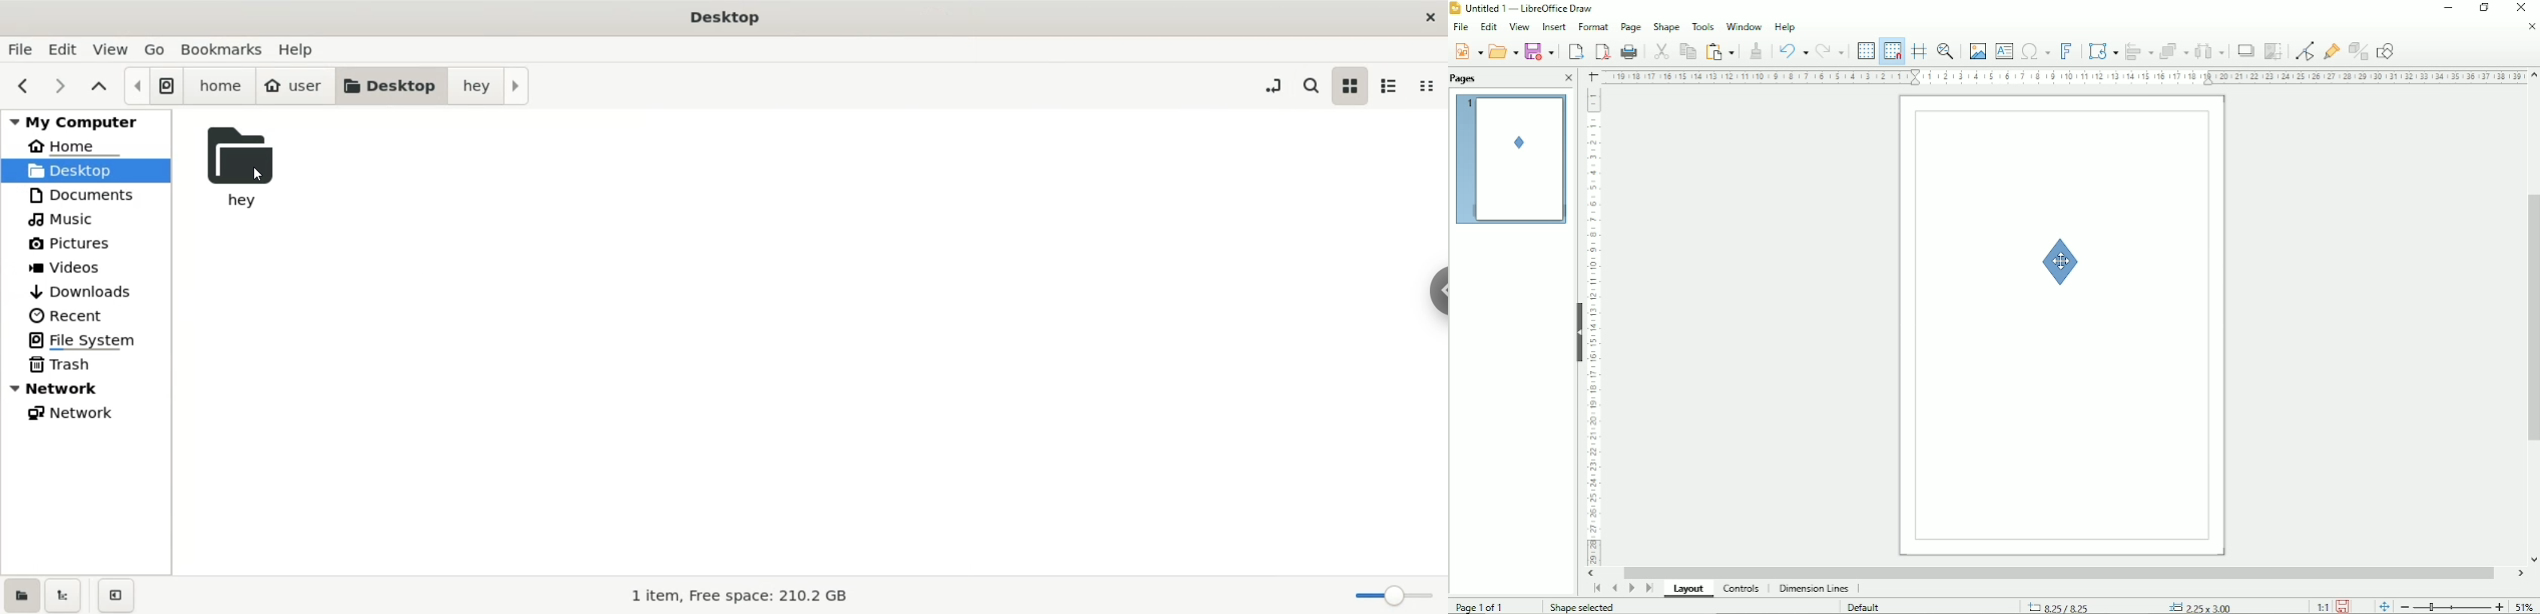  What do you see at coordinates (2064, 262) in the screenshot?
I see `Shape` at bounding box center [2064, 262].